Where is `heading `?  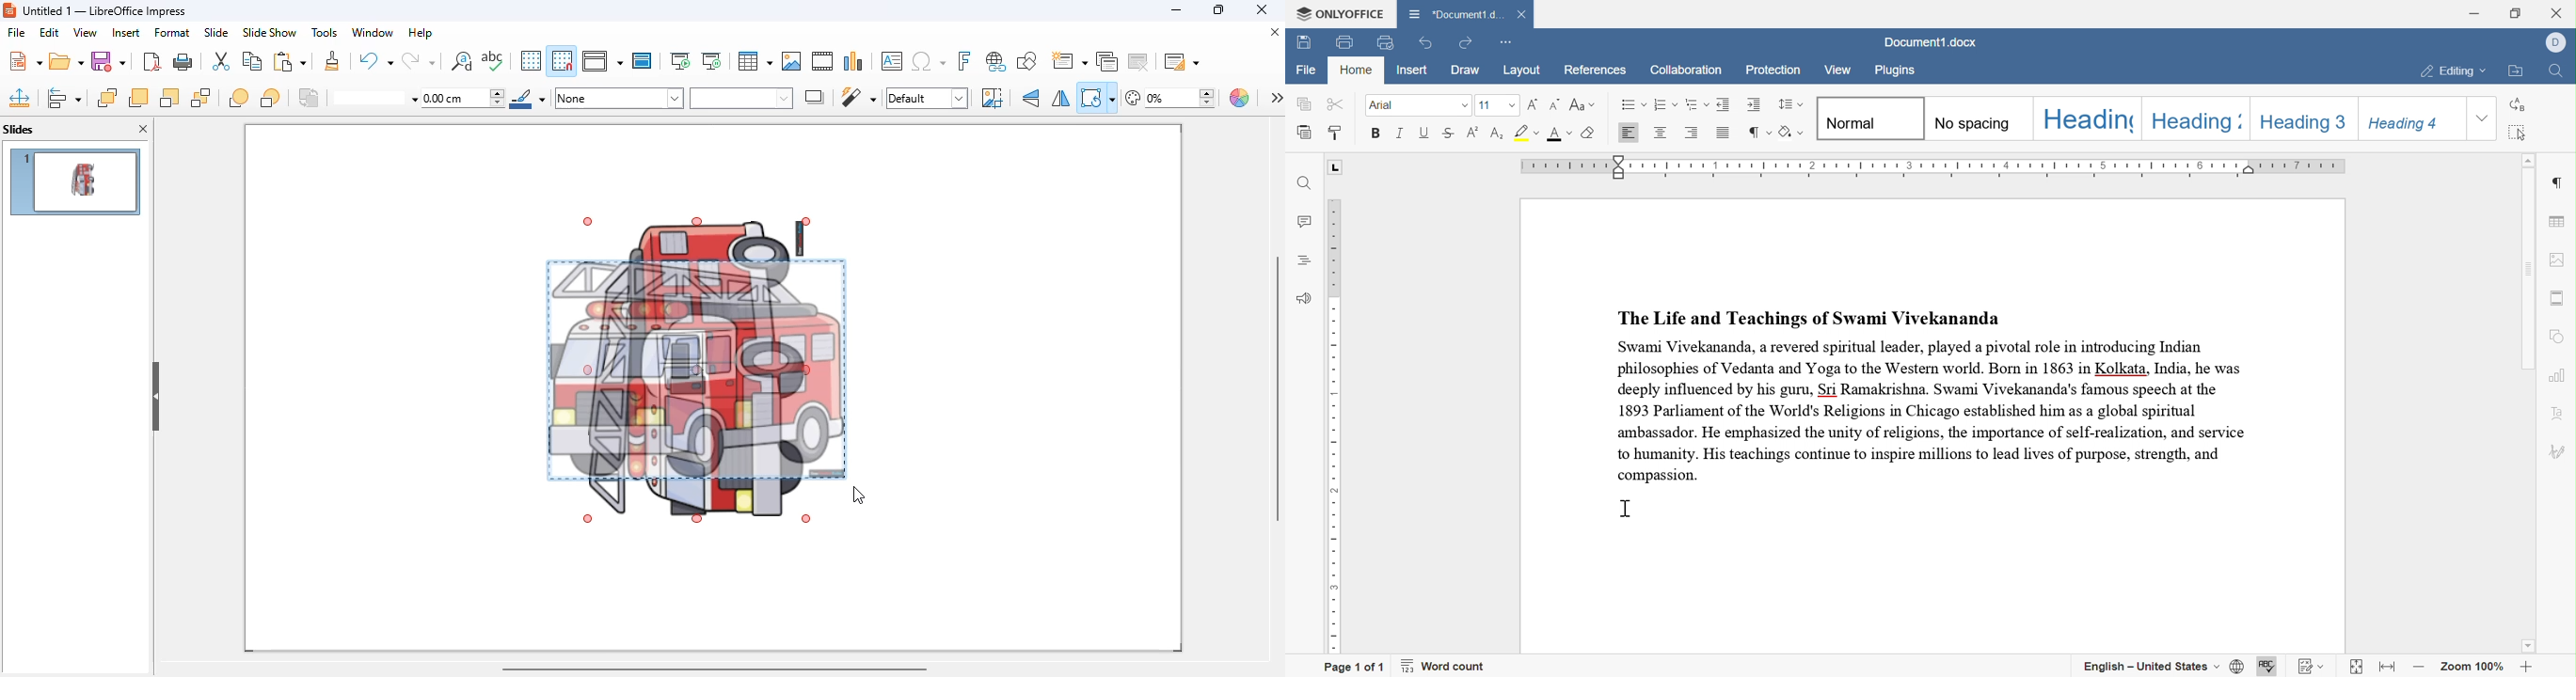 heading  is located at coordinates (2204, 120).